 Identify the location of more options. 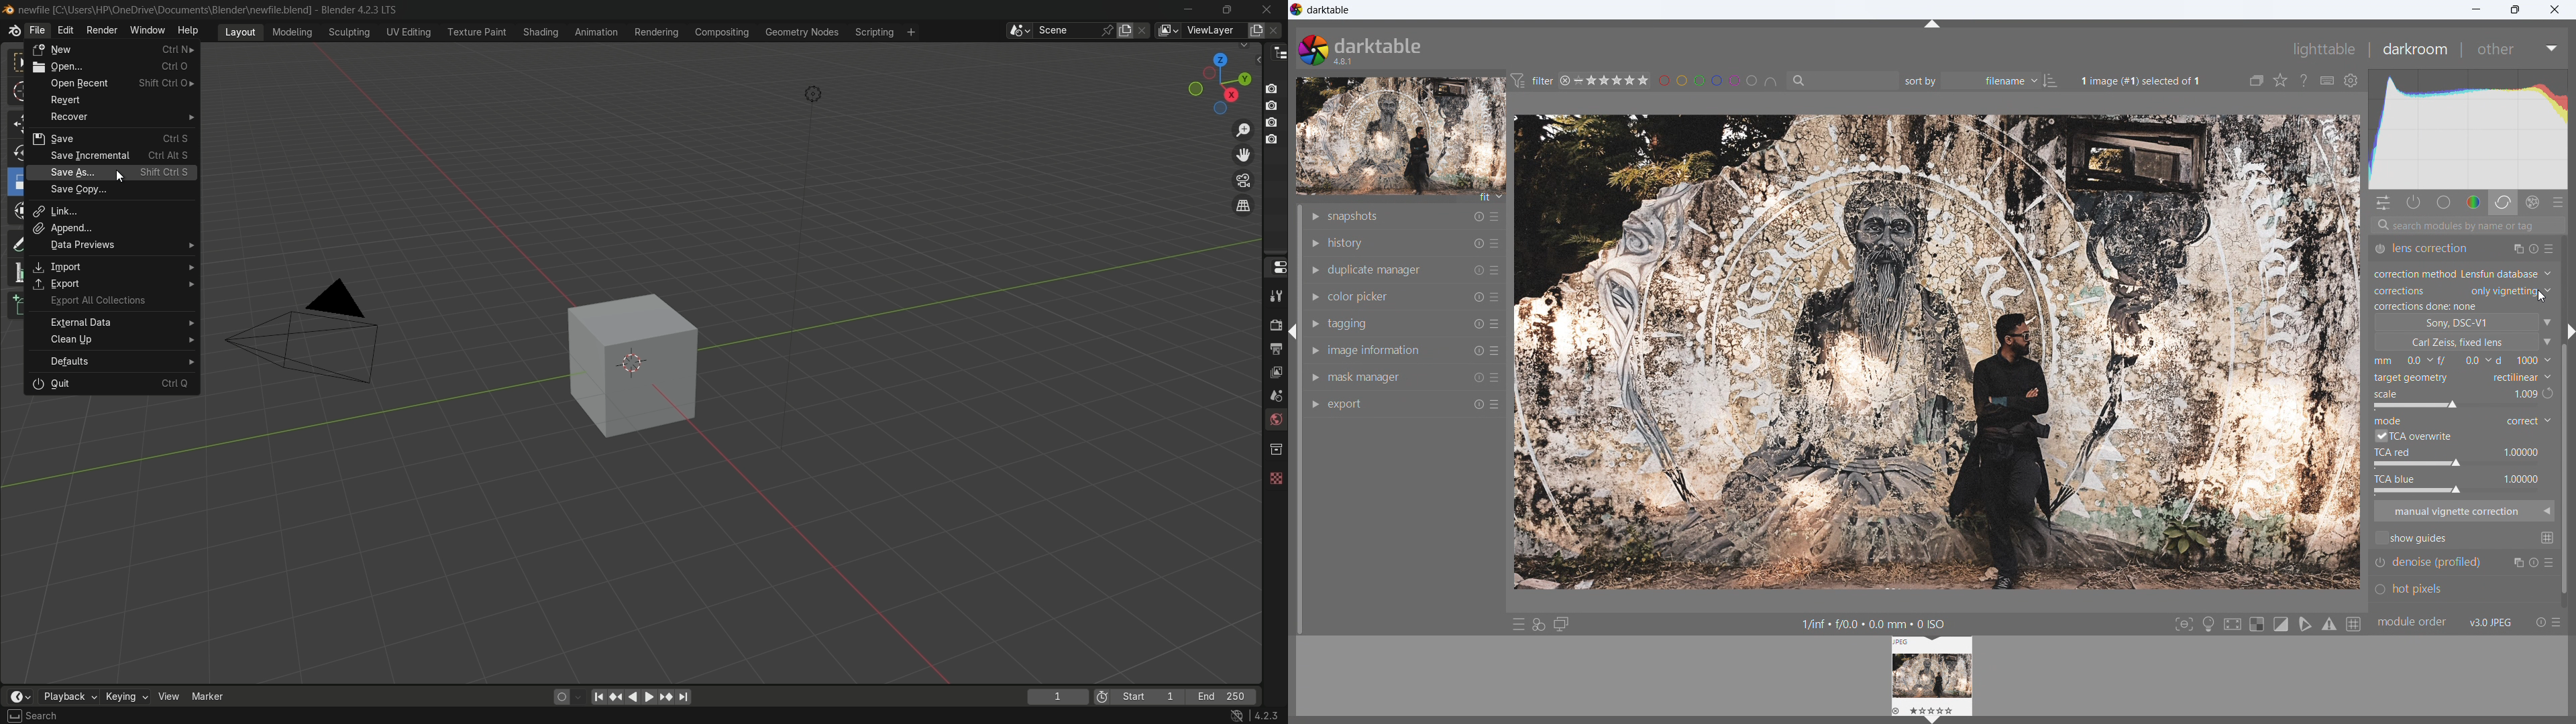
(1497, 271).